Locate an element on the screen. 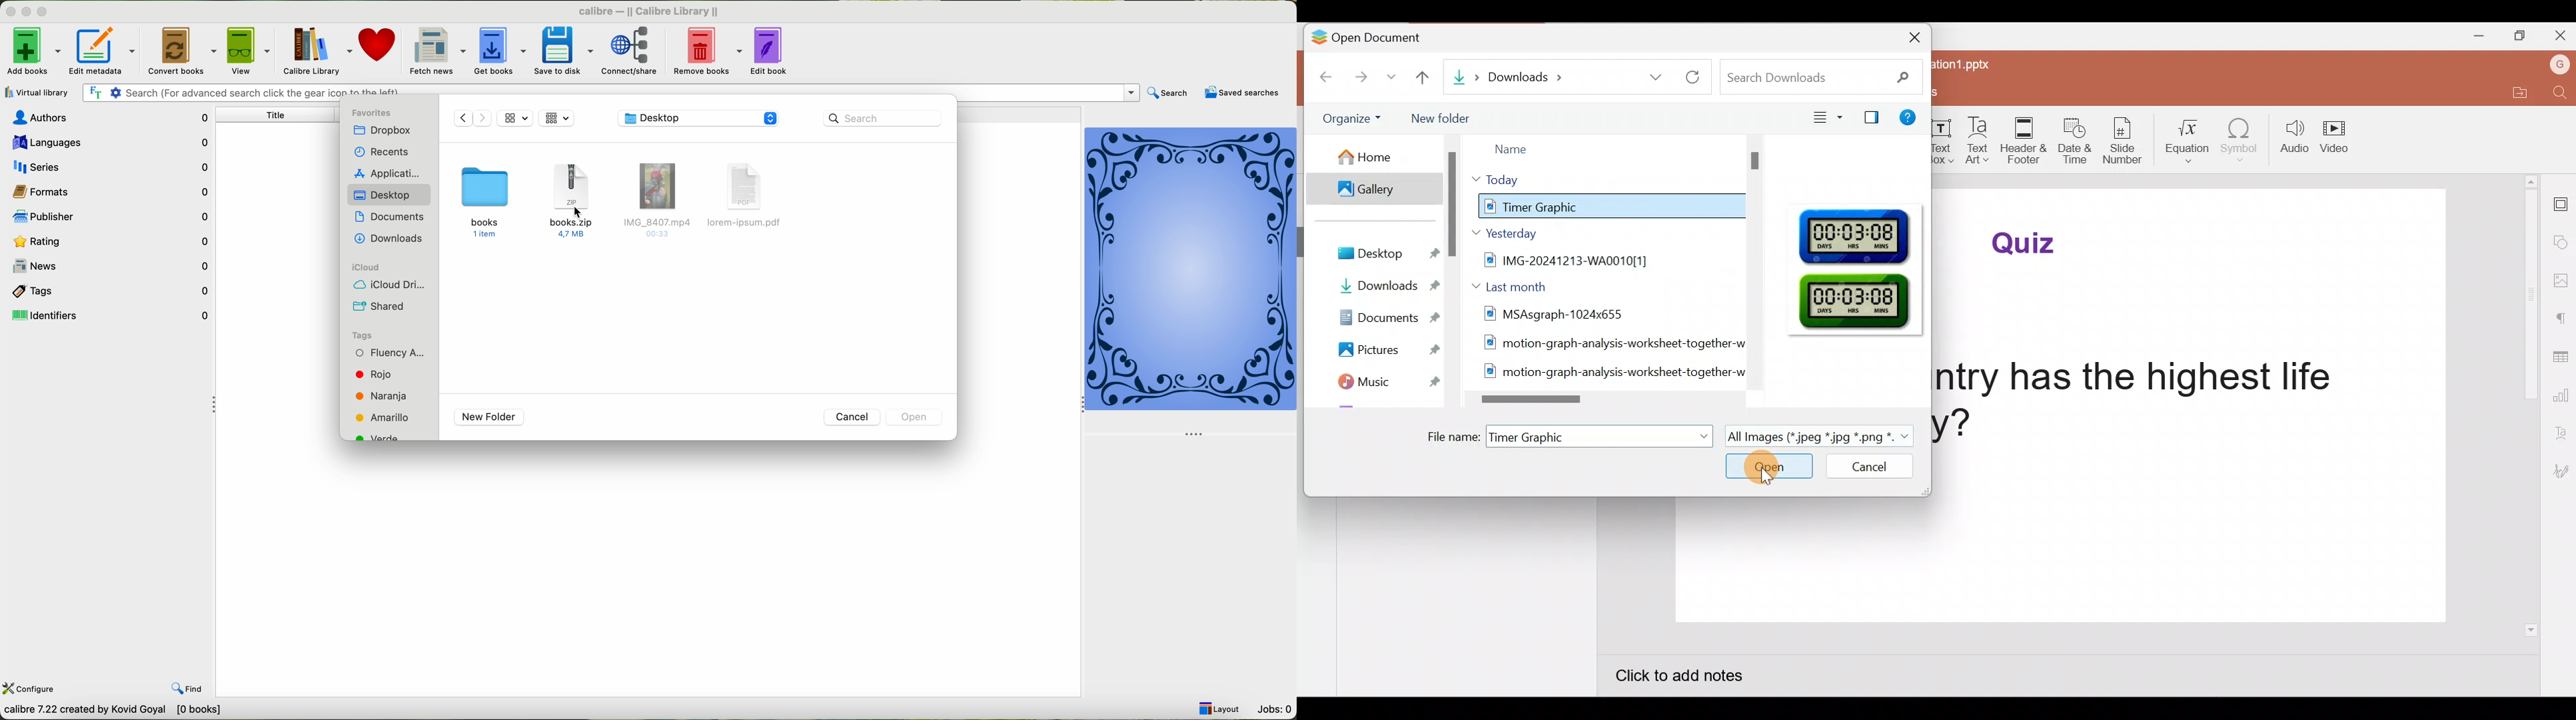 Image resolution: width=2576 pixels, height=728 pixels. Refresh is located at coordinates (1700, 75).